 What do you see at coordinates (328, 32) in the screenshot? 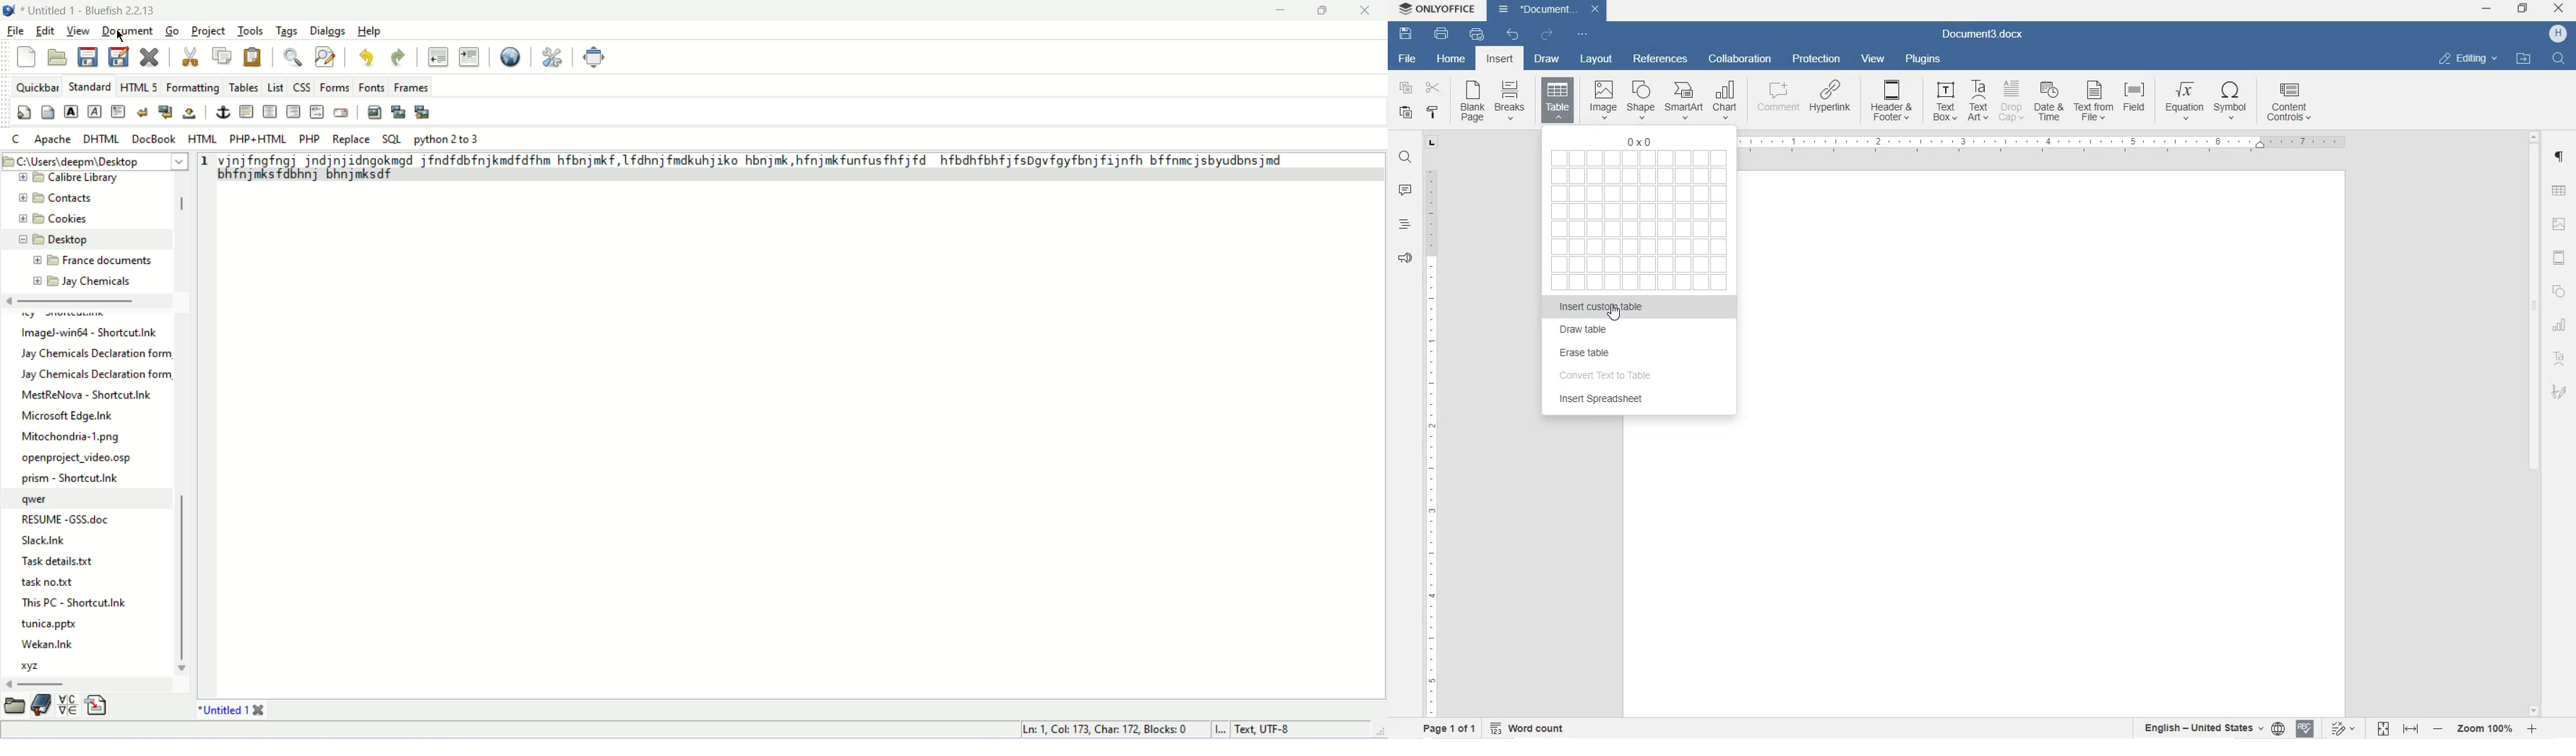
I see `dialogs` at bounding box center [328, 32].